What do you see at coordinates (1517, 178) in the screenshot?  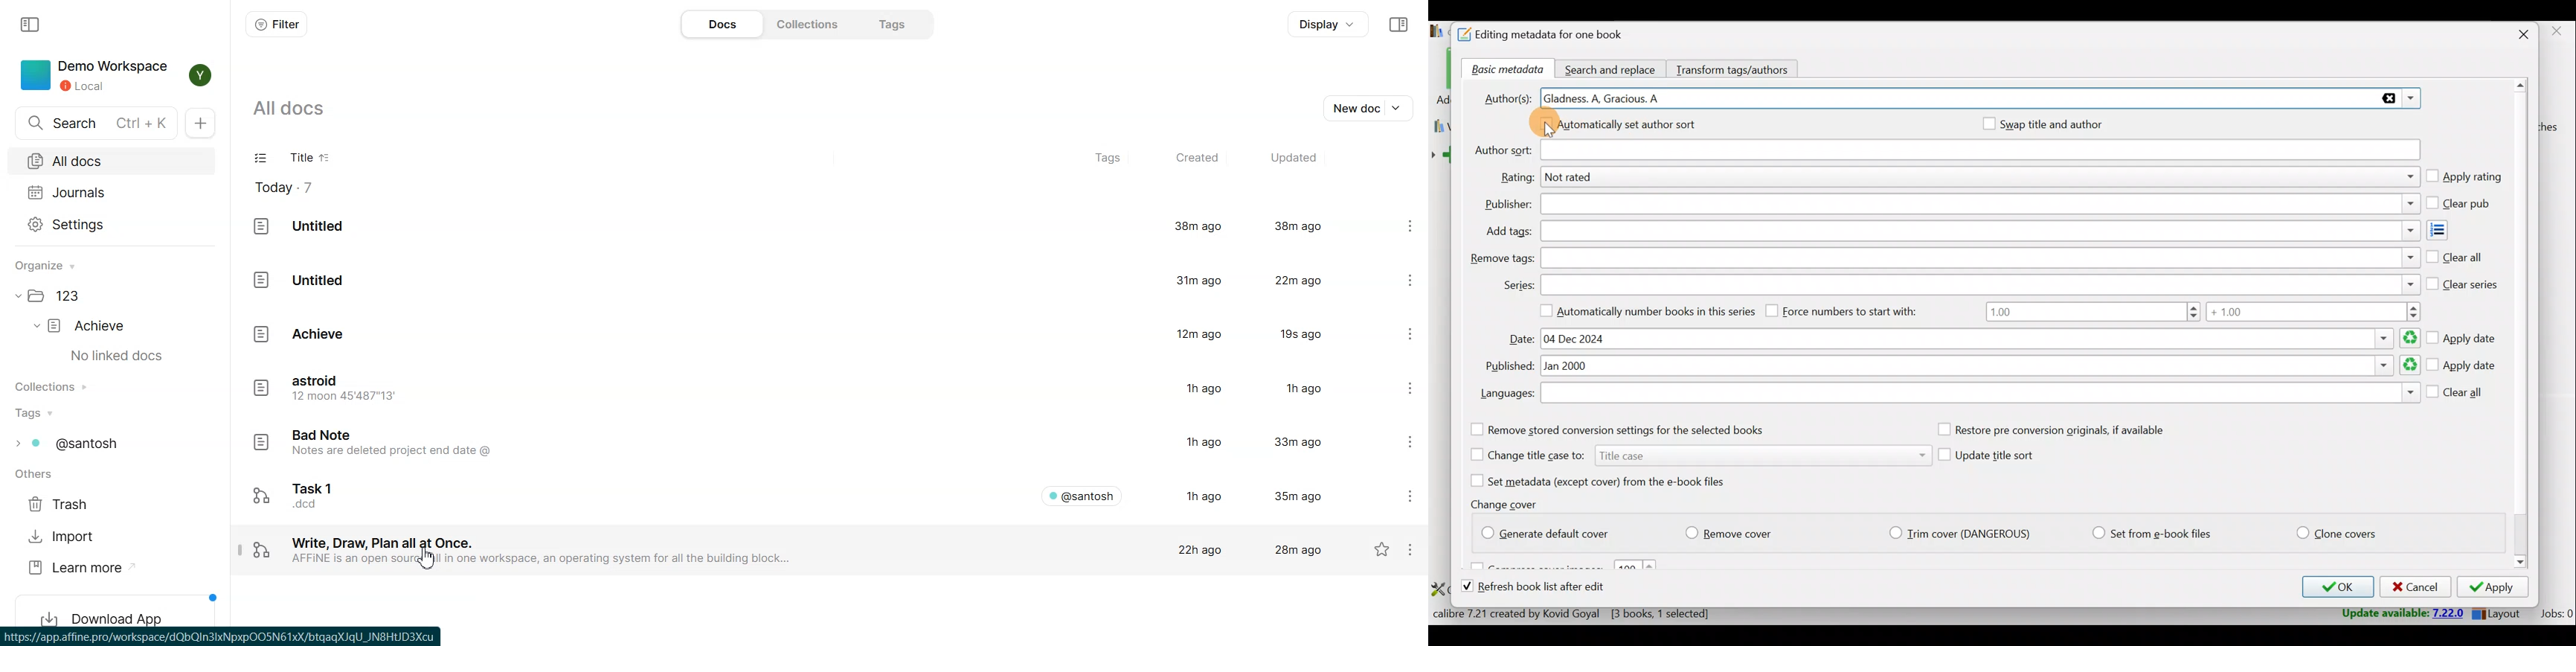 I see `Rating:` at bounding box center [1517, 178].